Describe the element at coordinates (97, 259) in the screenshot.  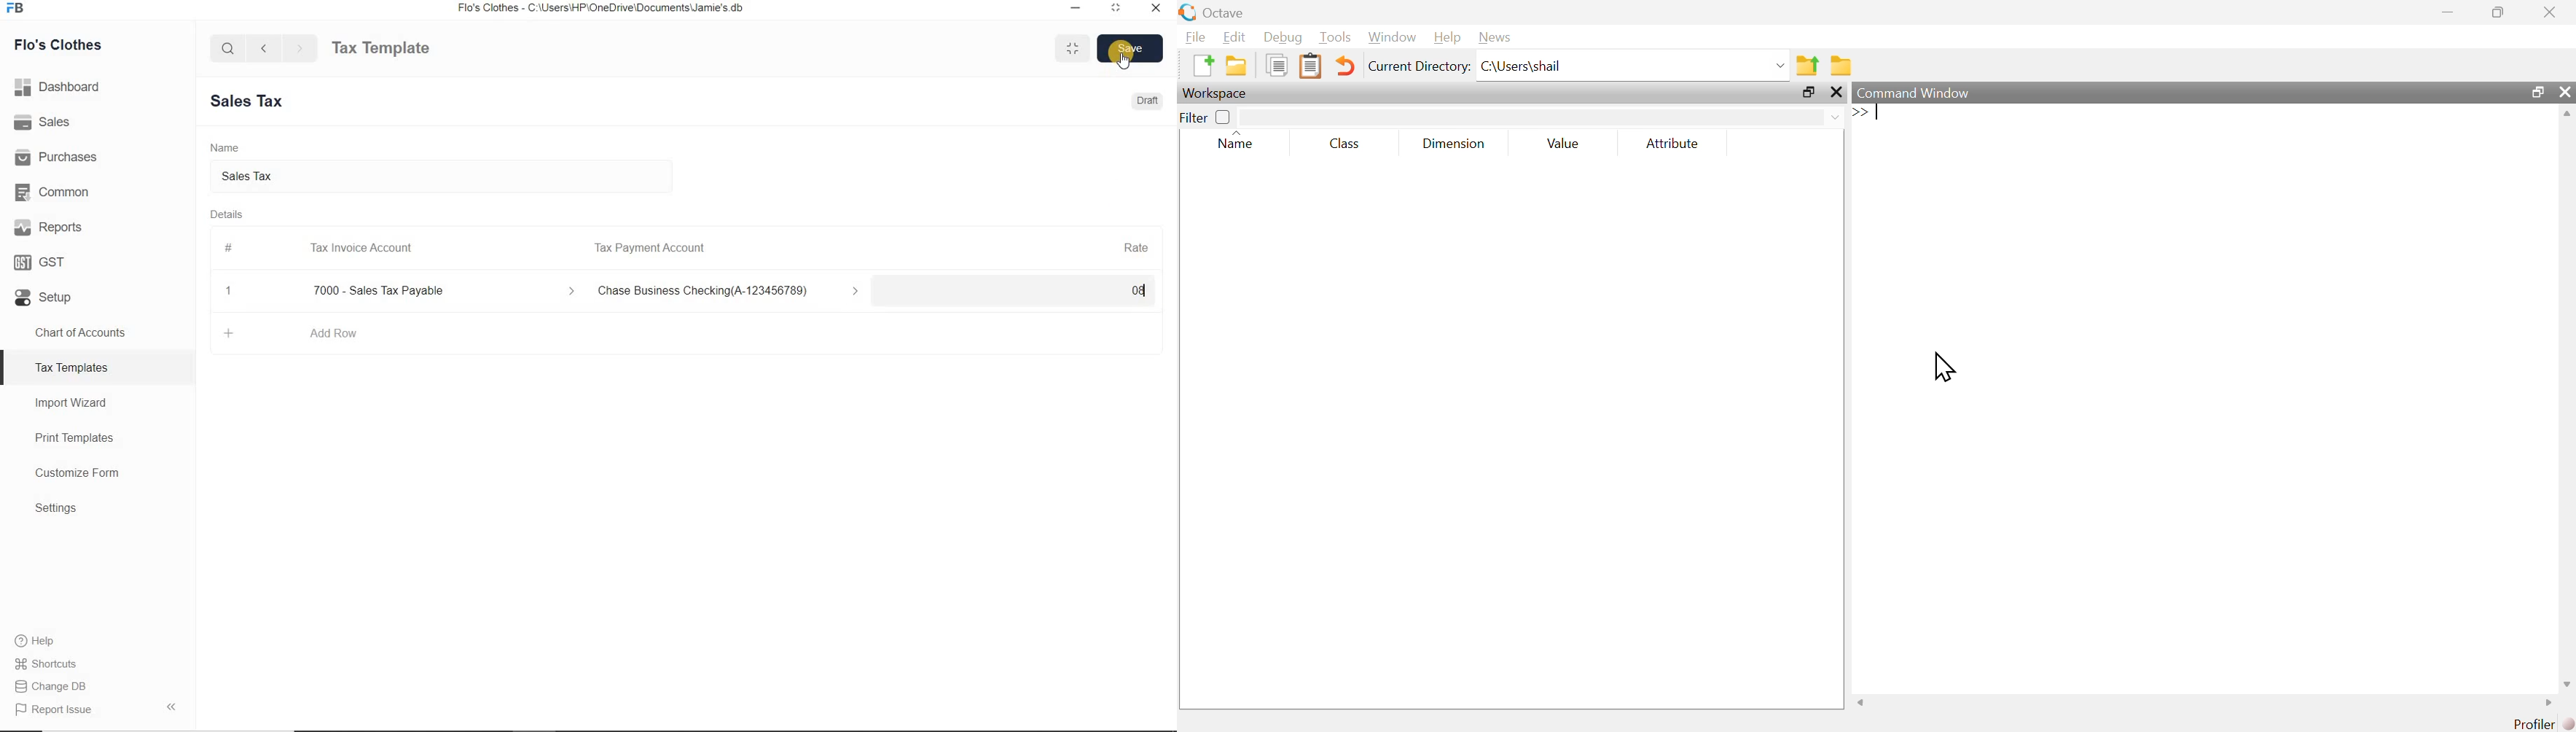
I see `GST` at that location.